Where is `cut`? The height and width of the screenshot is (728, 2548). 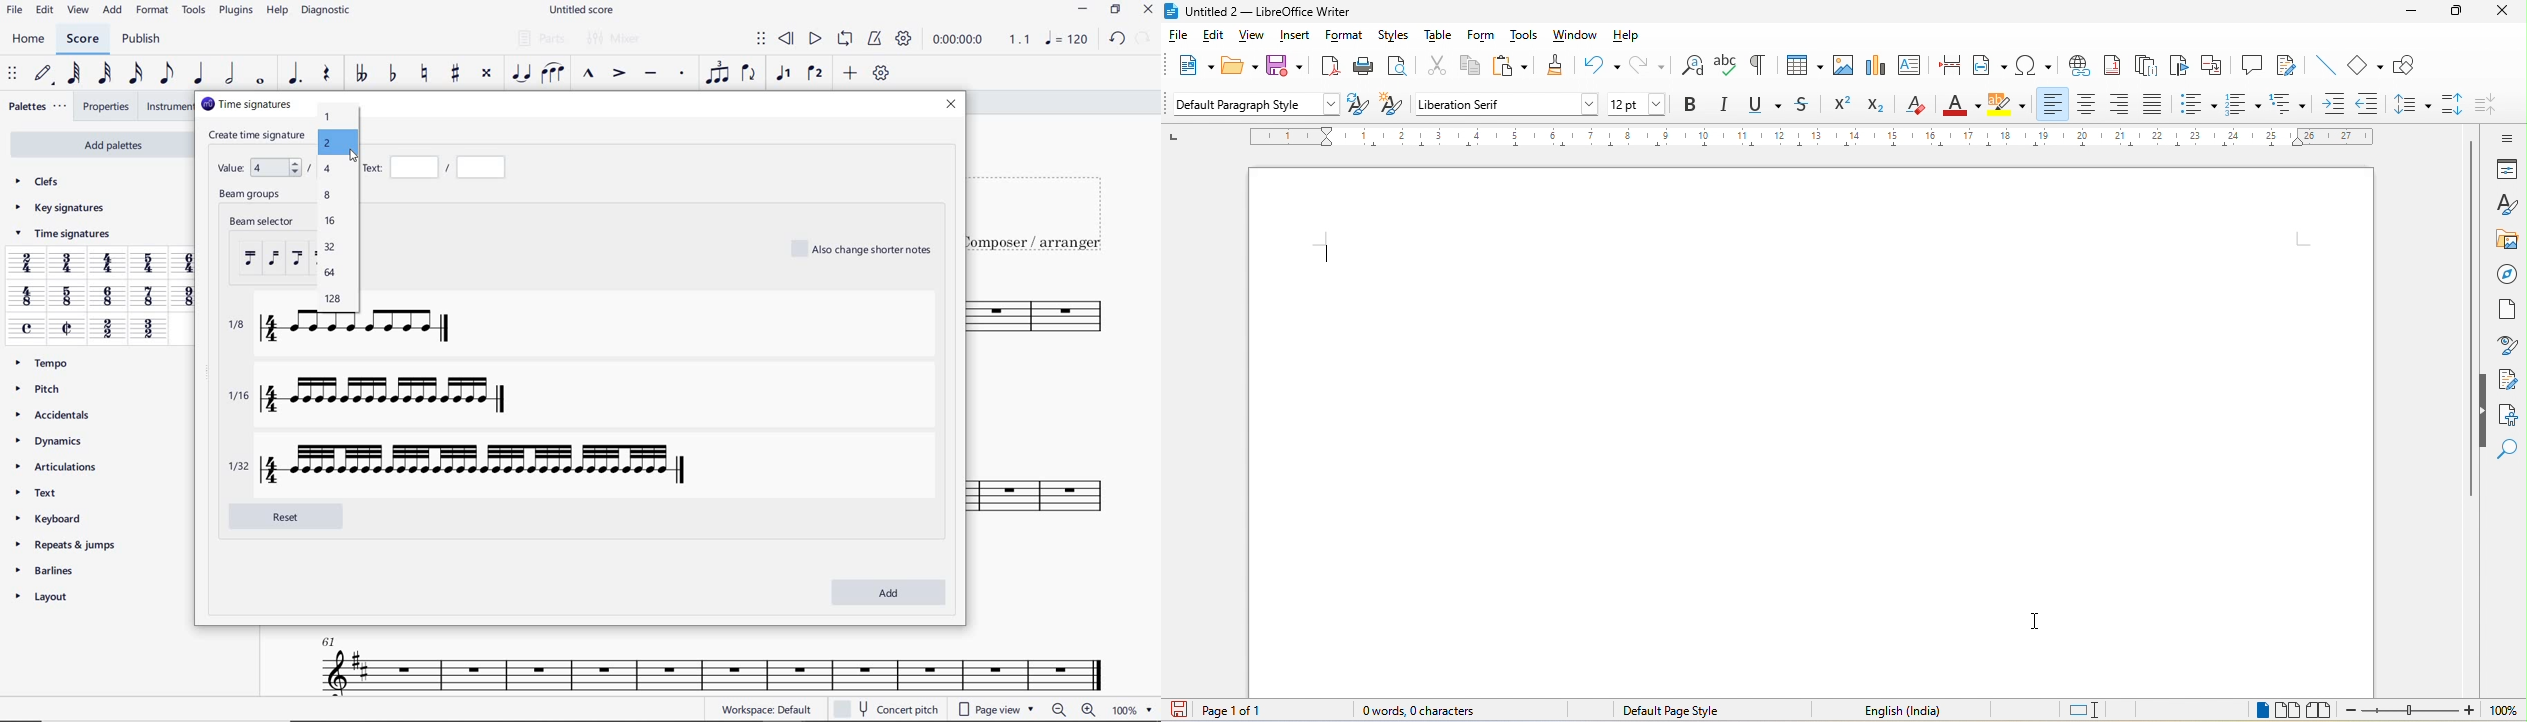
cut is located at coordinates (1433, 70).